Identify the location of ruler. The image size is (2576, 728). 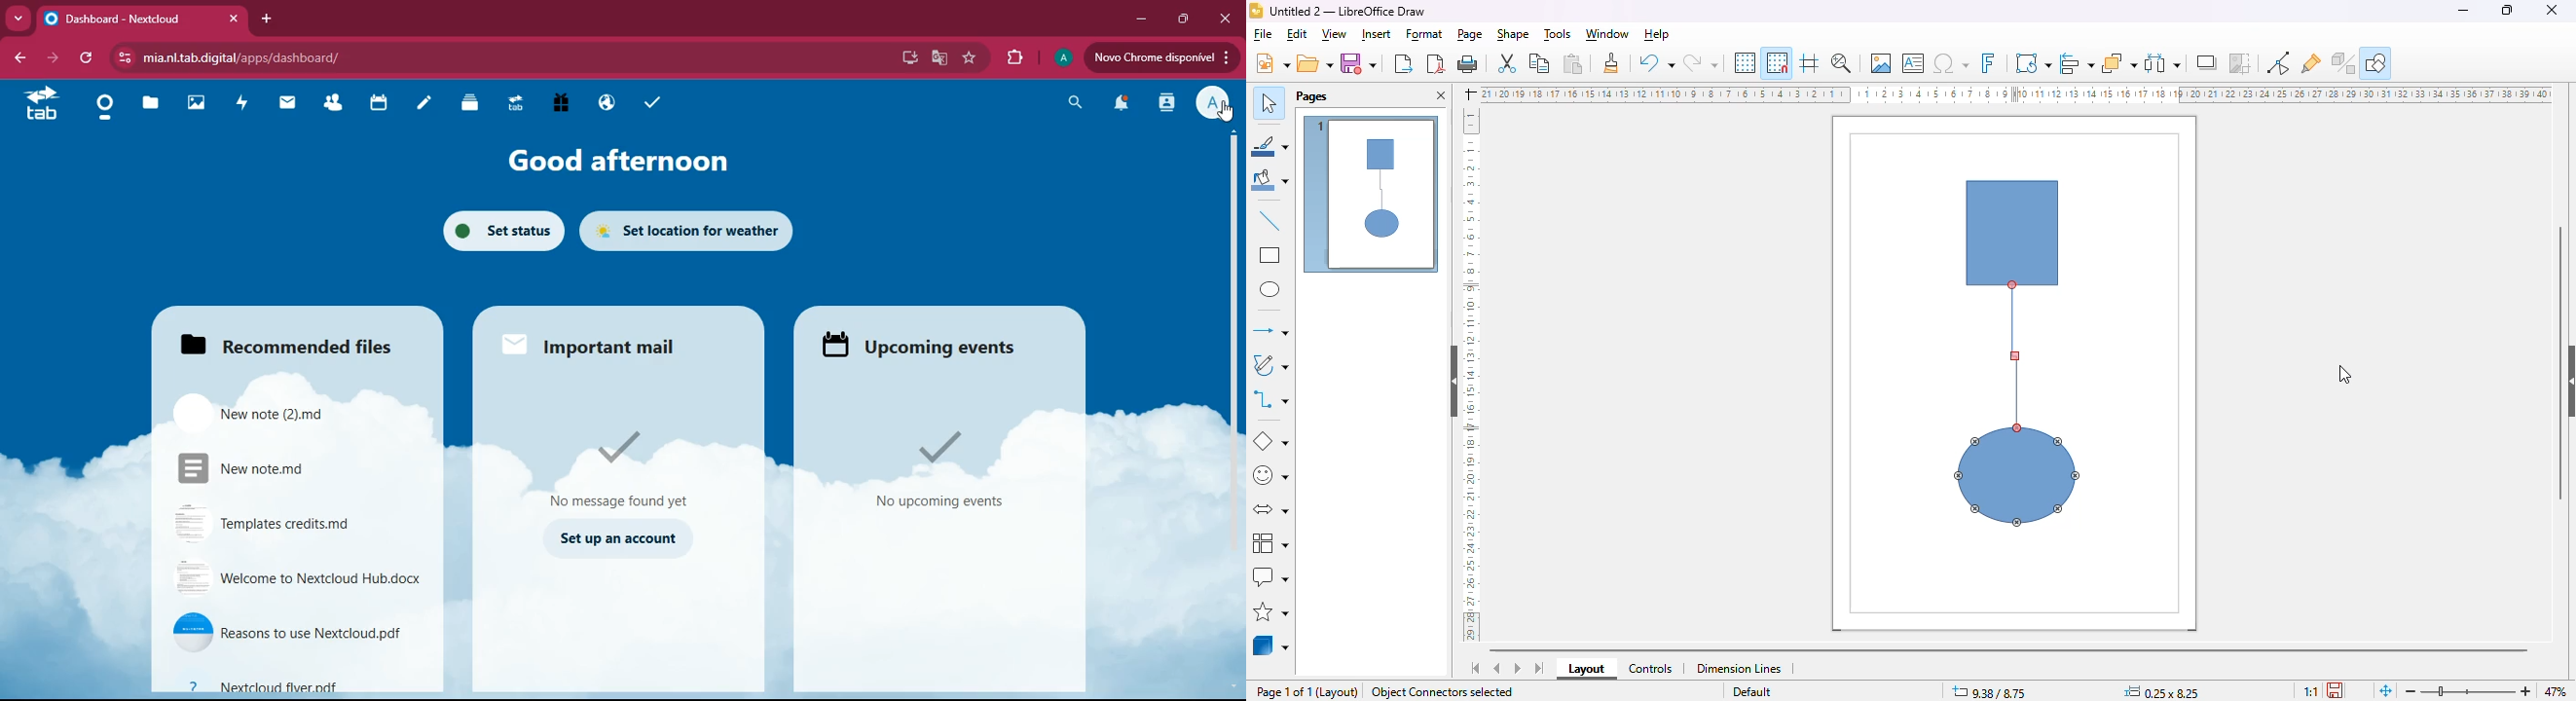
(1471, 375).